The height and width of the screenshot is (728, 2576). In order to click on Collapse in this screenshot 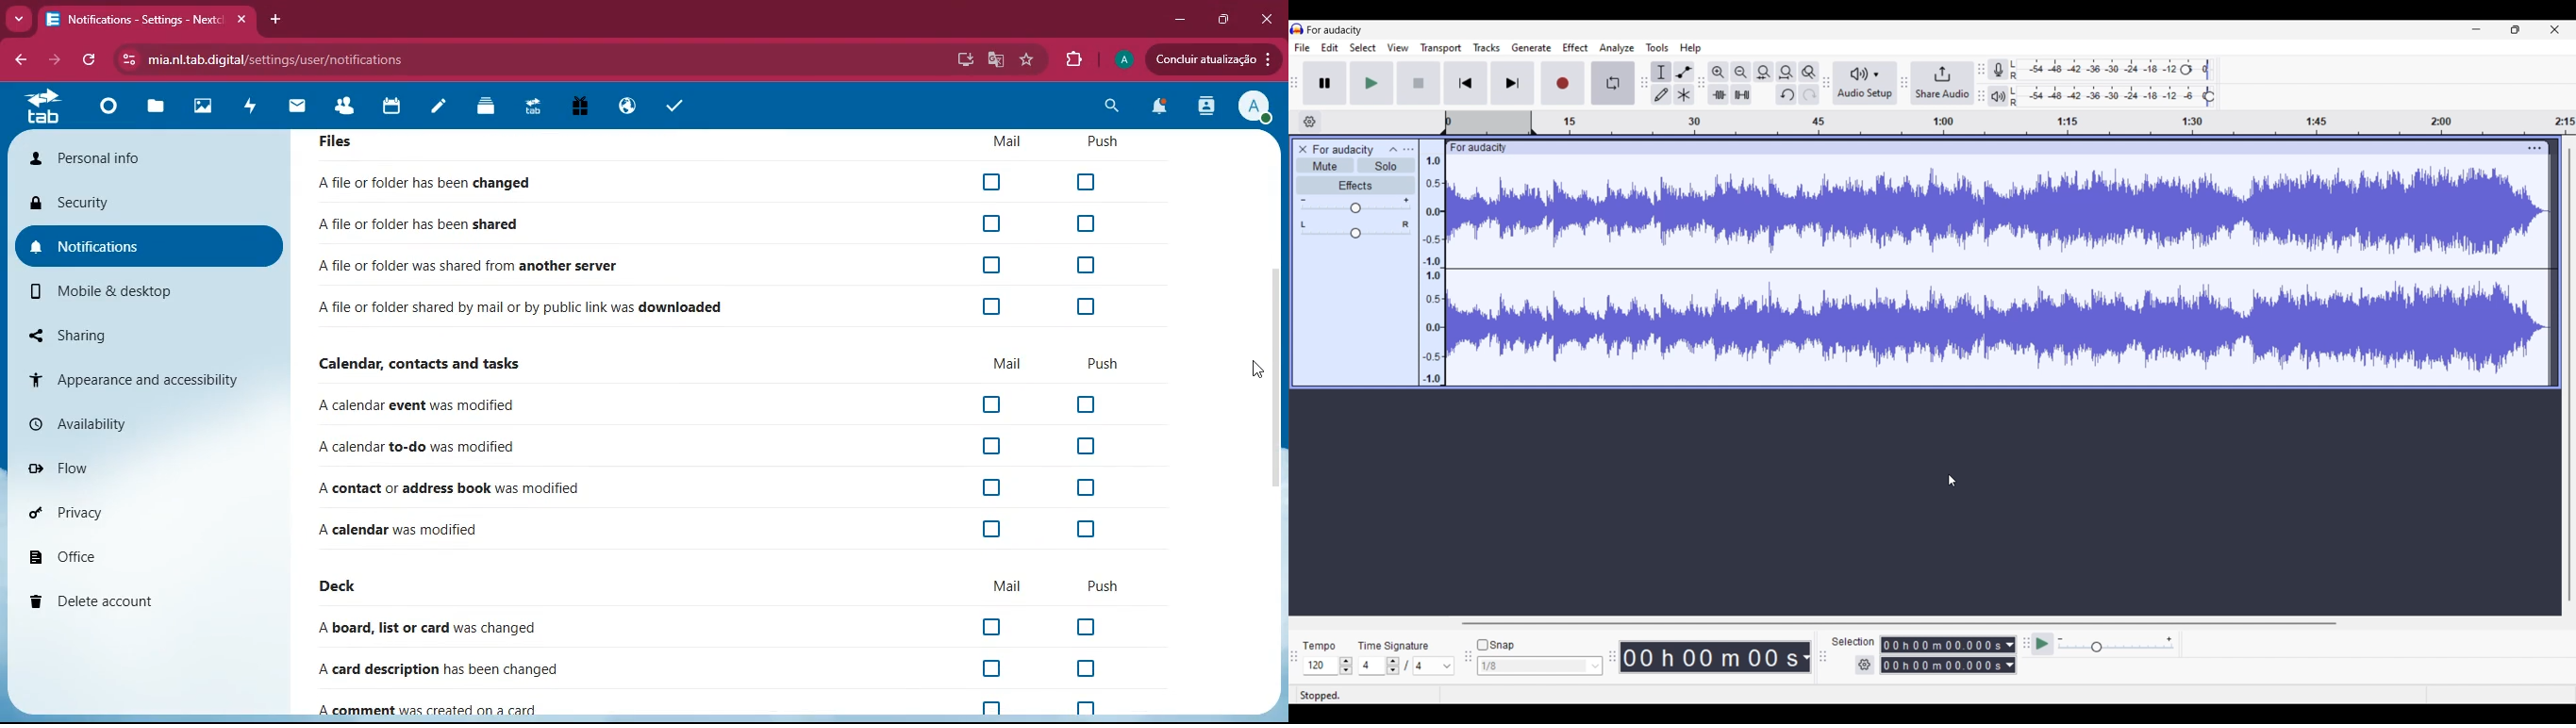, I will do `click(1394, 149)`.